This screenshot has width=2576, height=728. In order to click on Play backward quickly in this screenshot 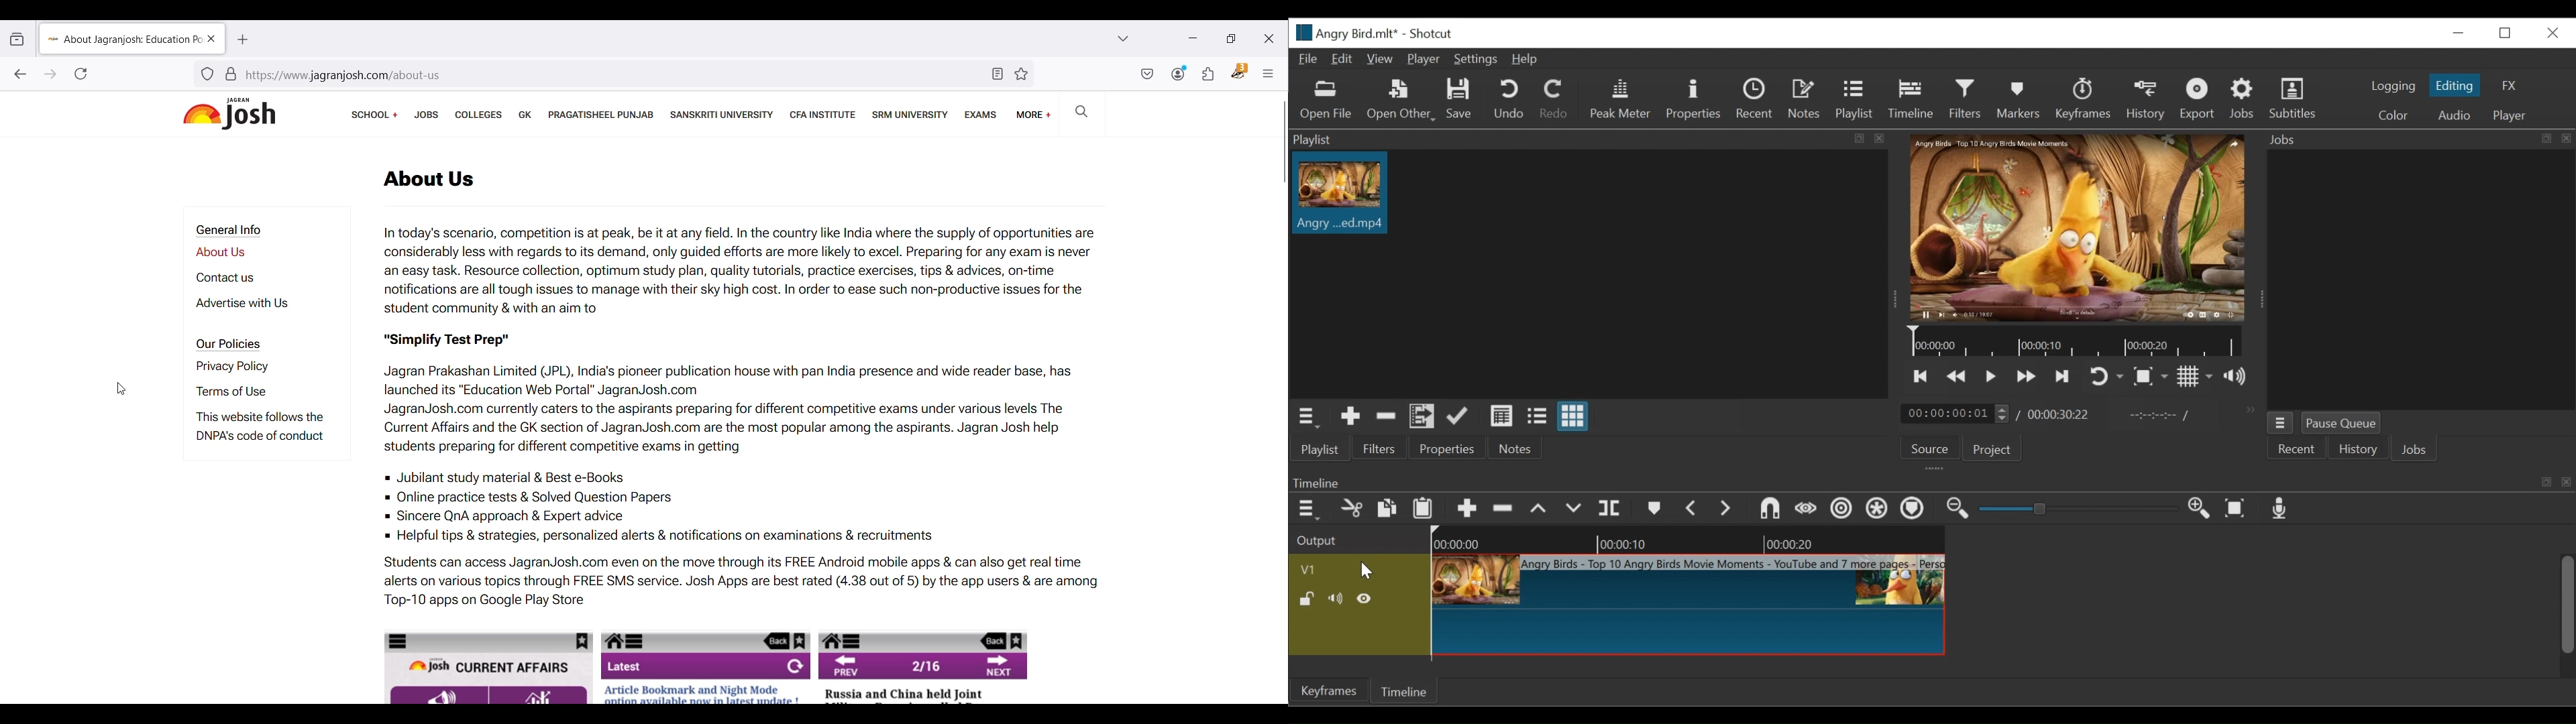, I will do `click(1957, 376)`.